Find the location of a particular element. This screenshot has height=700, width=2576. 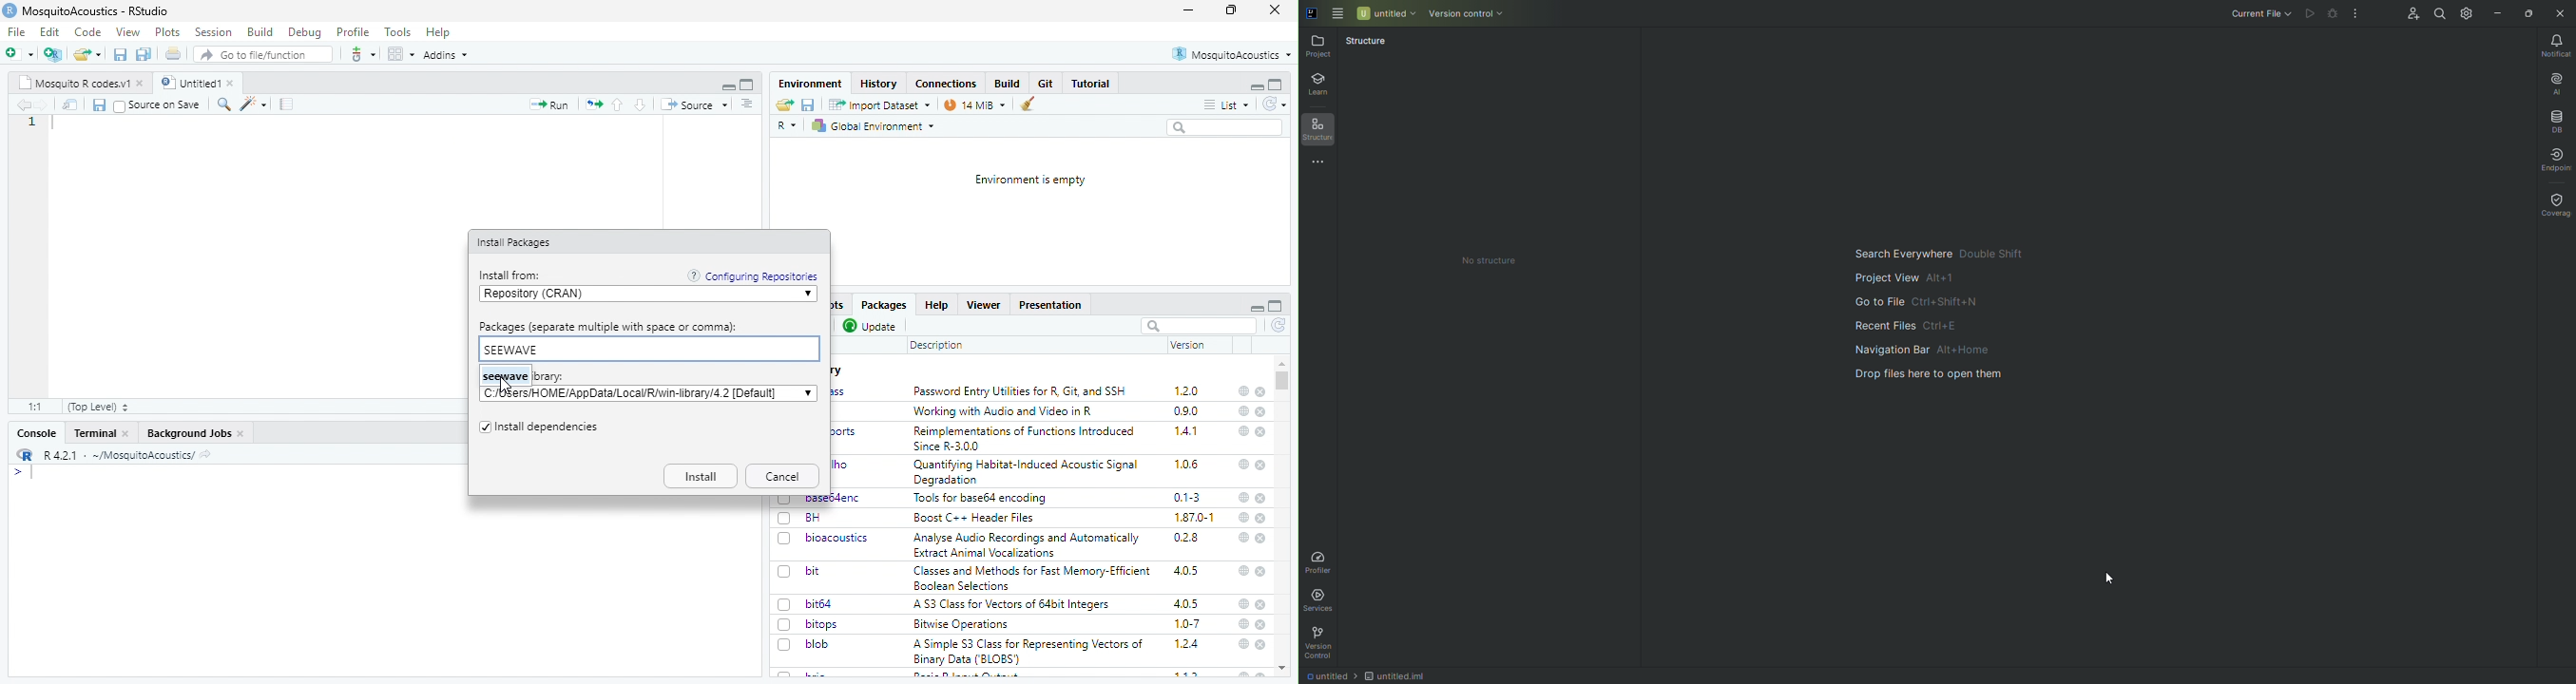

Share  is located at coordinates (70, 104).